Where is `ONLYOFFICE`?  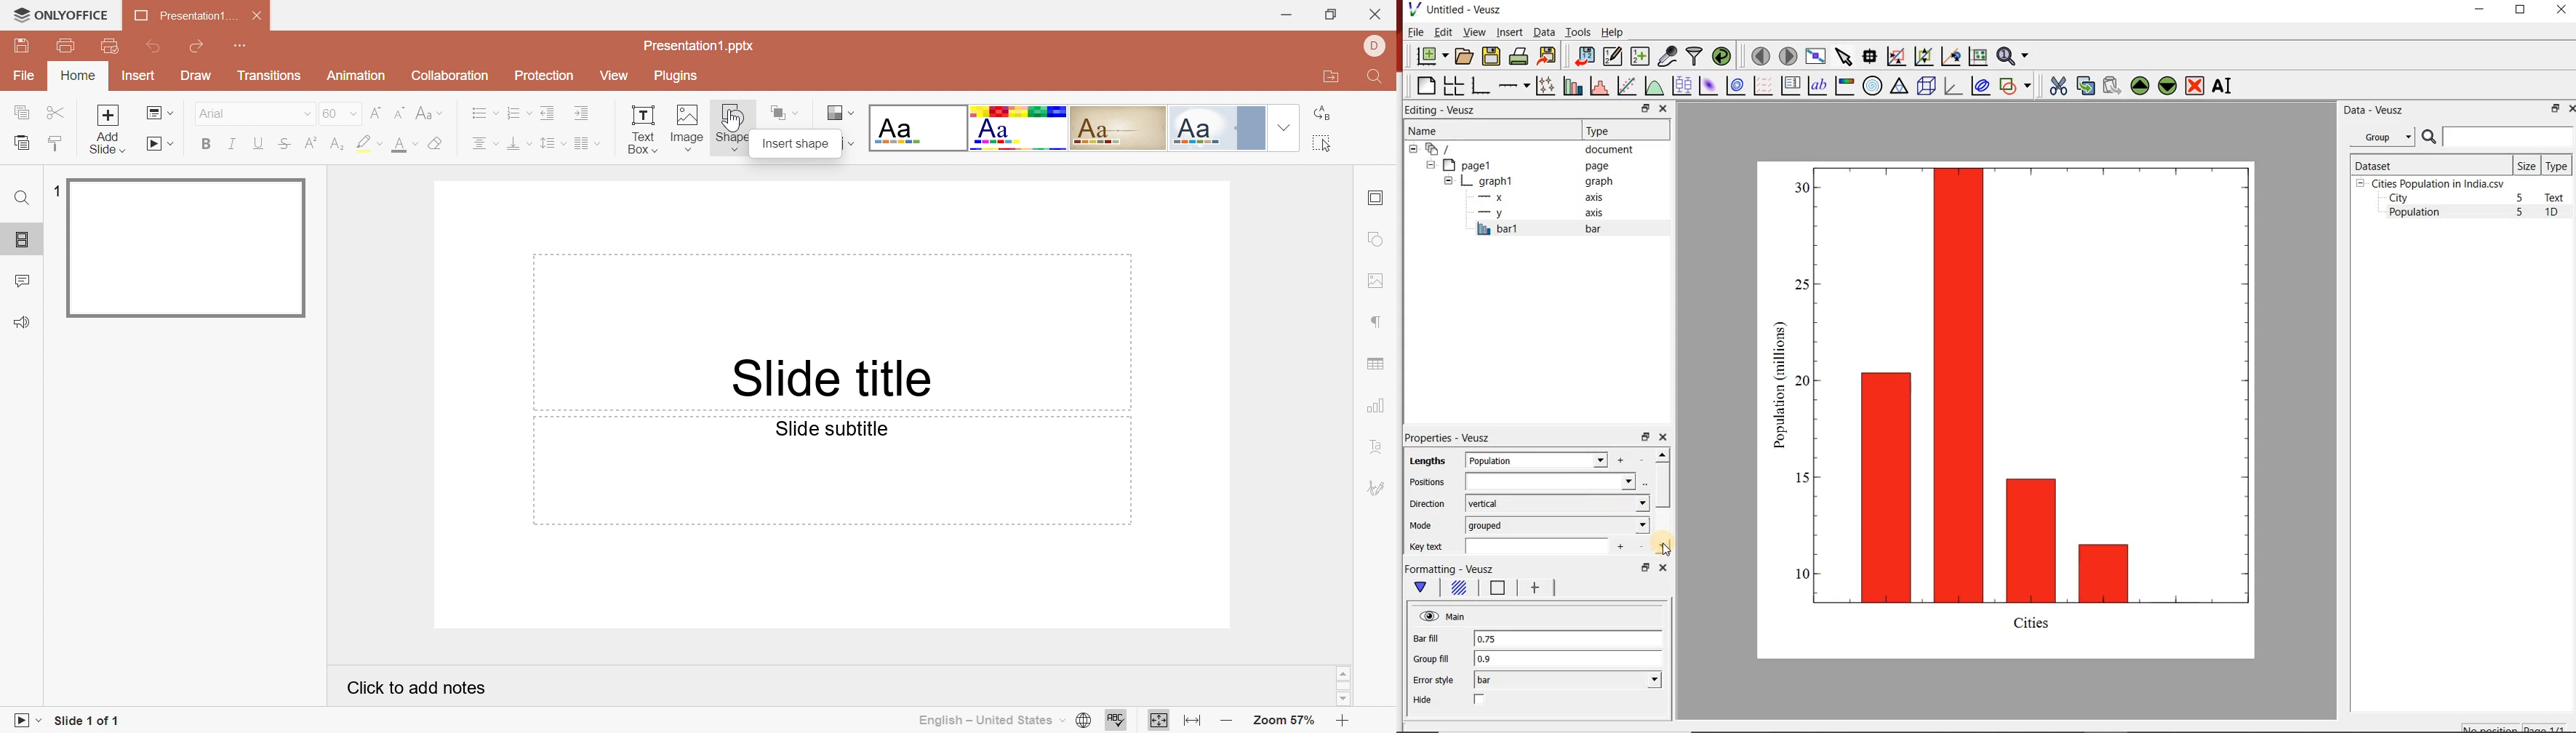
ONLYOFFICE is located at coordinates (61, 14).